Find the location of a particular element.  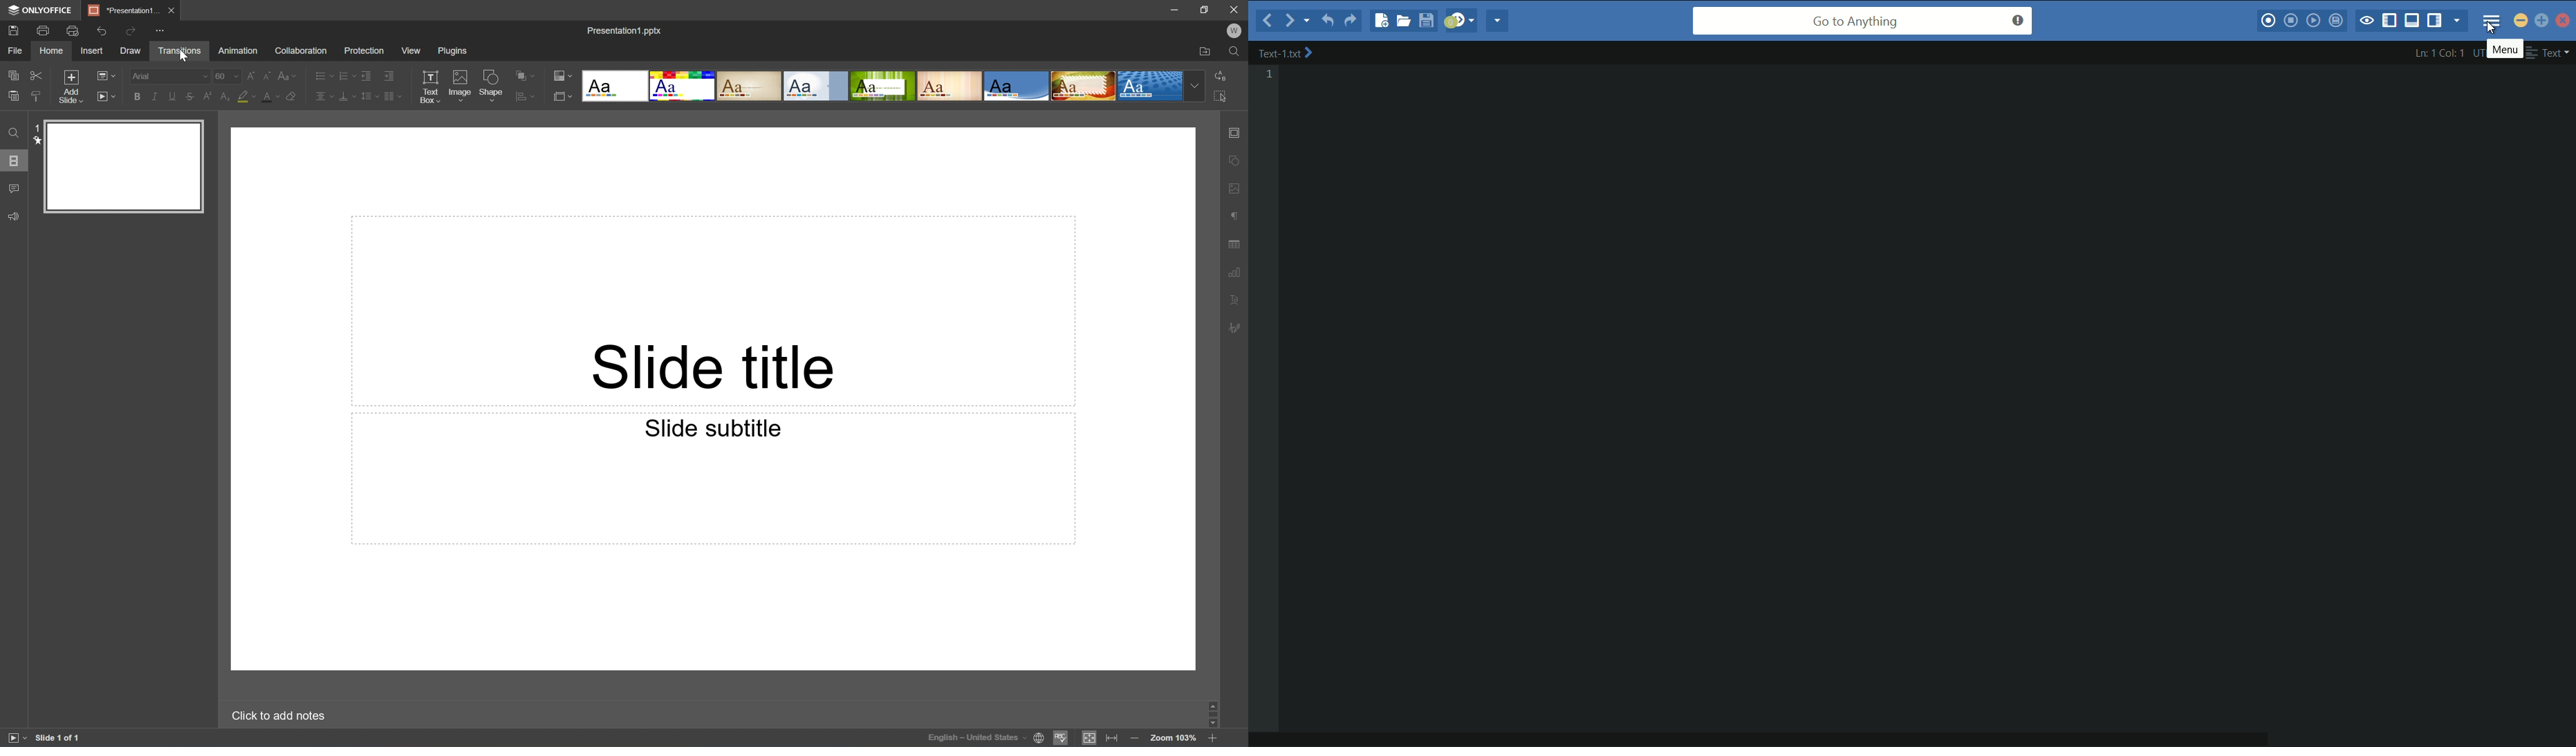

Presentation.pptx is located at coordinates (626, 30).